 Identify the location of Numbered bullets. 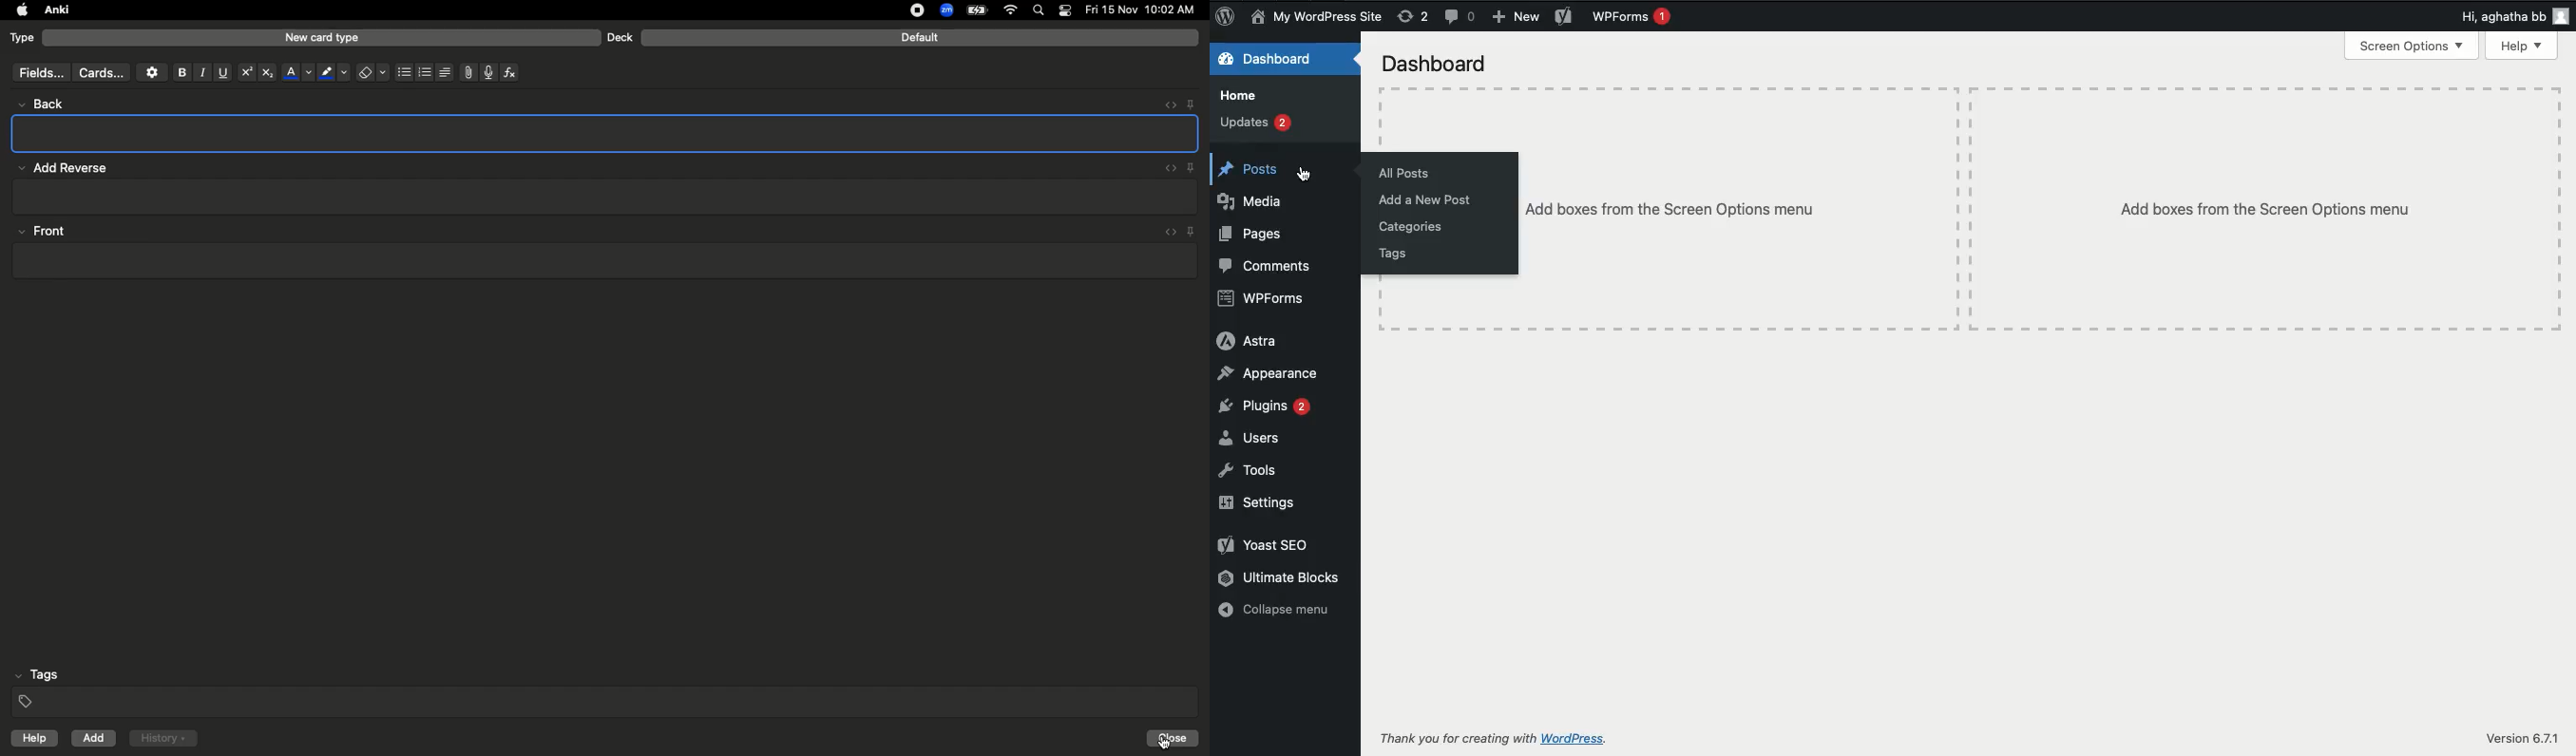
(425, 72).